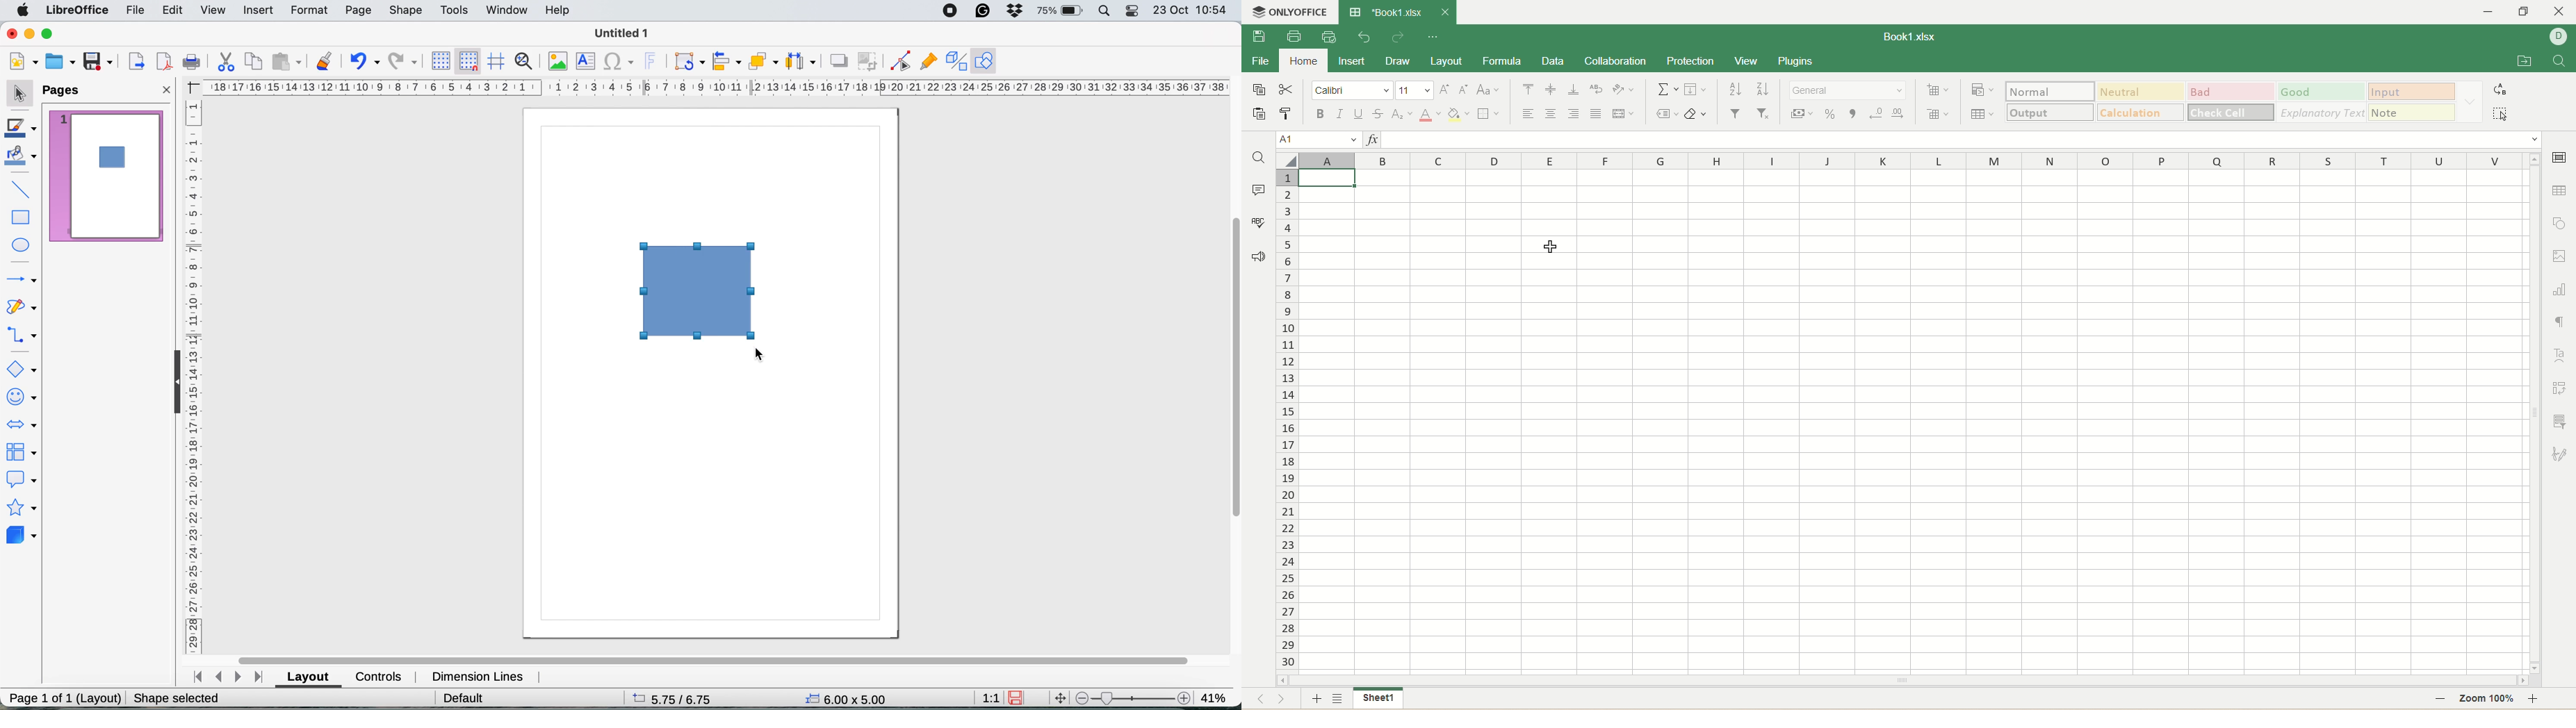 Image resolution: width=2576 pixels, height=728 pixels. I want to click on change case, so click(1489, 90).